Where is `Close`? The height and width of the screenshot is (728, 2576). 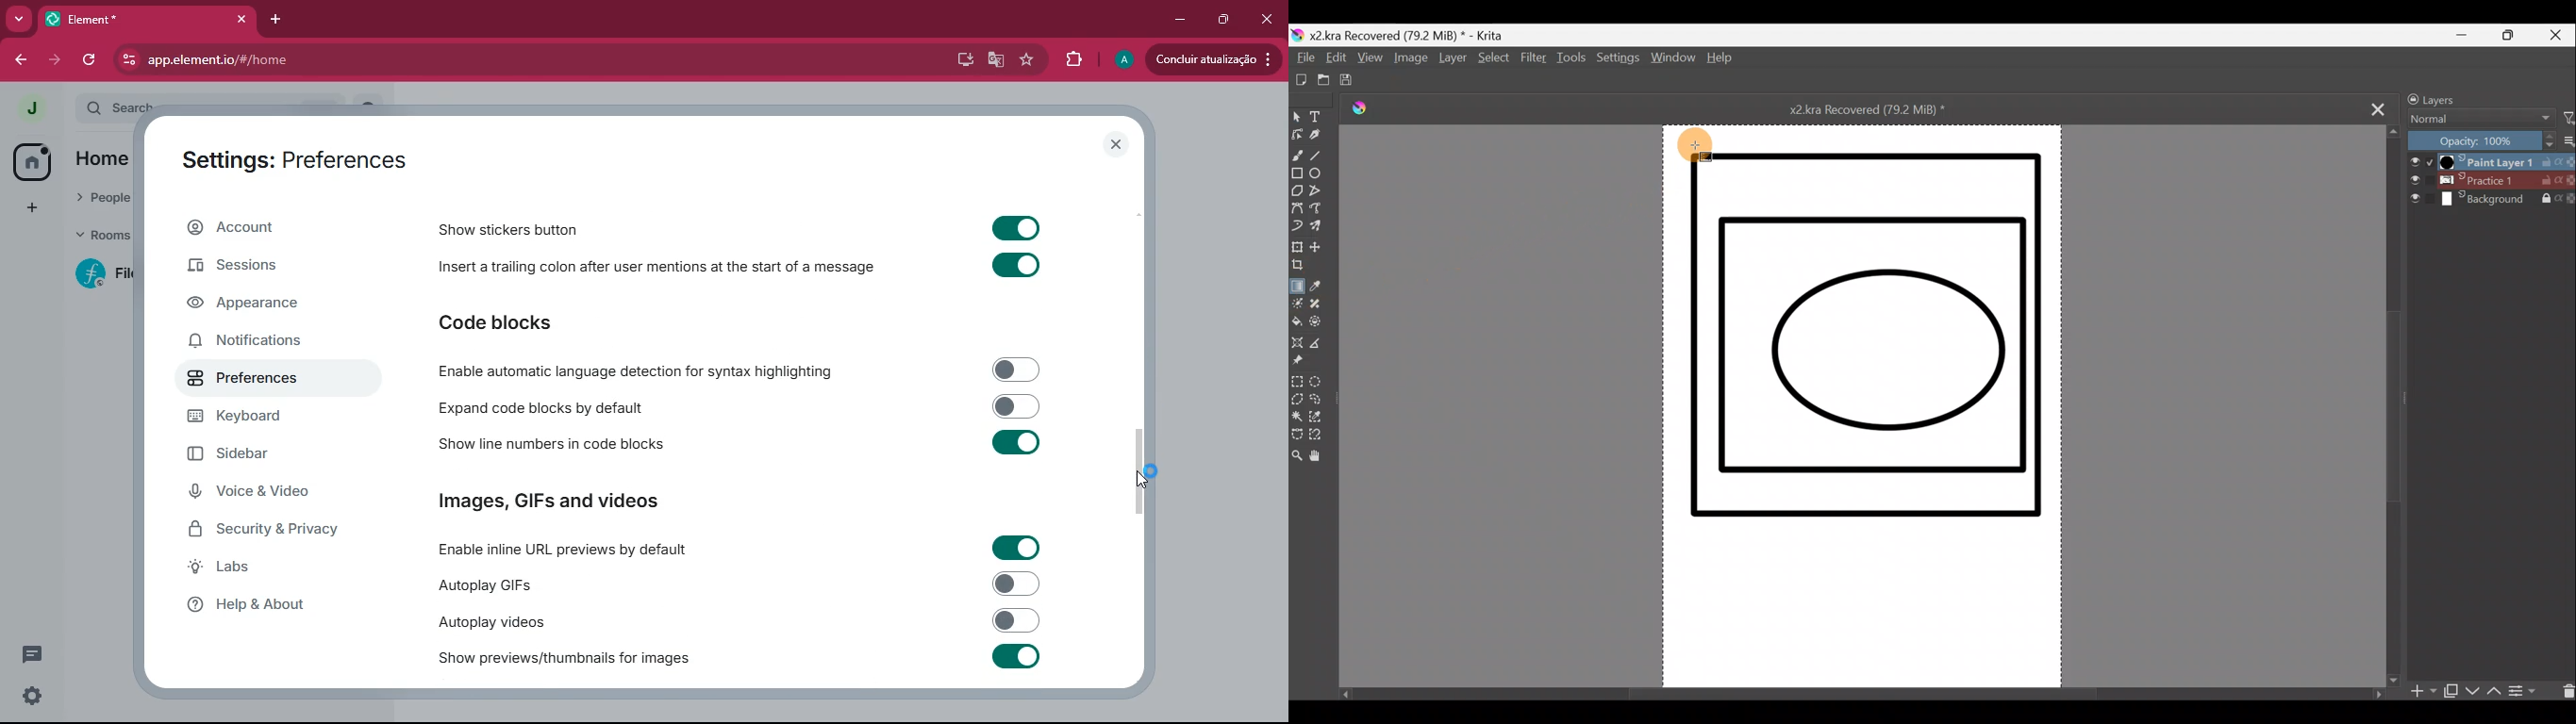 Close is located at coordinates (1268, 19).